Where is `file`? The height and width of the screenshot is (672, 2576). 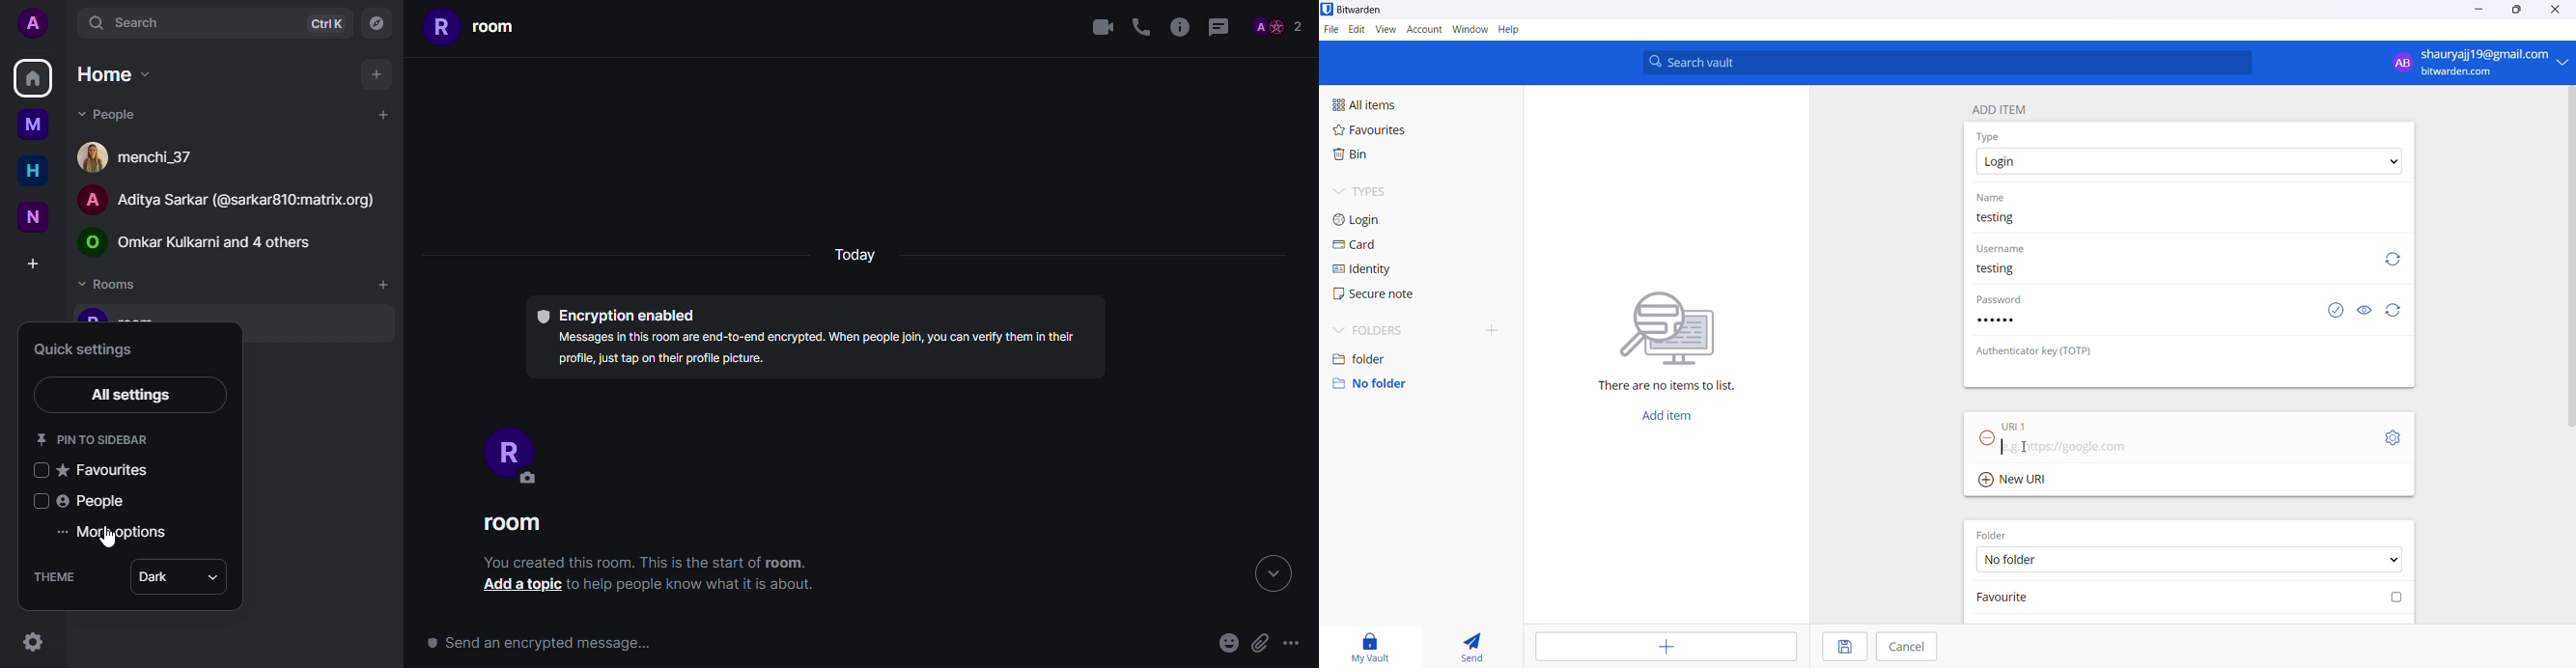 file is located at coordinates (1330, 31).